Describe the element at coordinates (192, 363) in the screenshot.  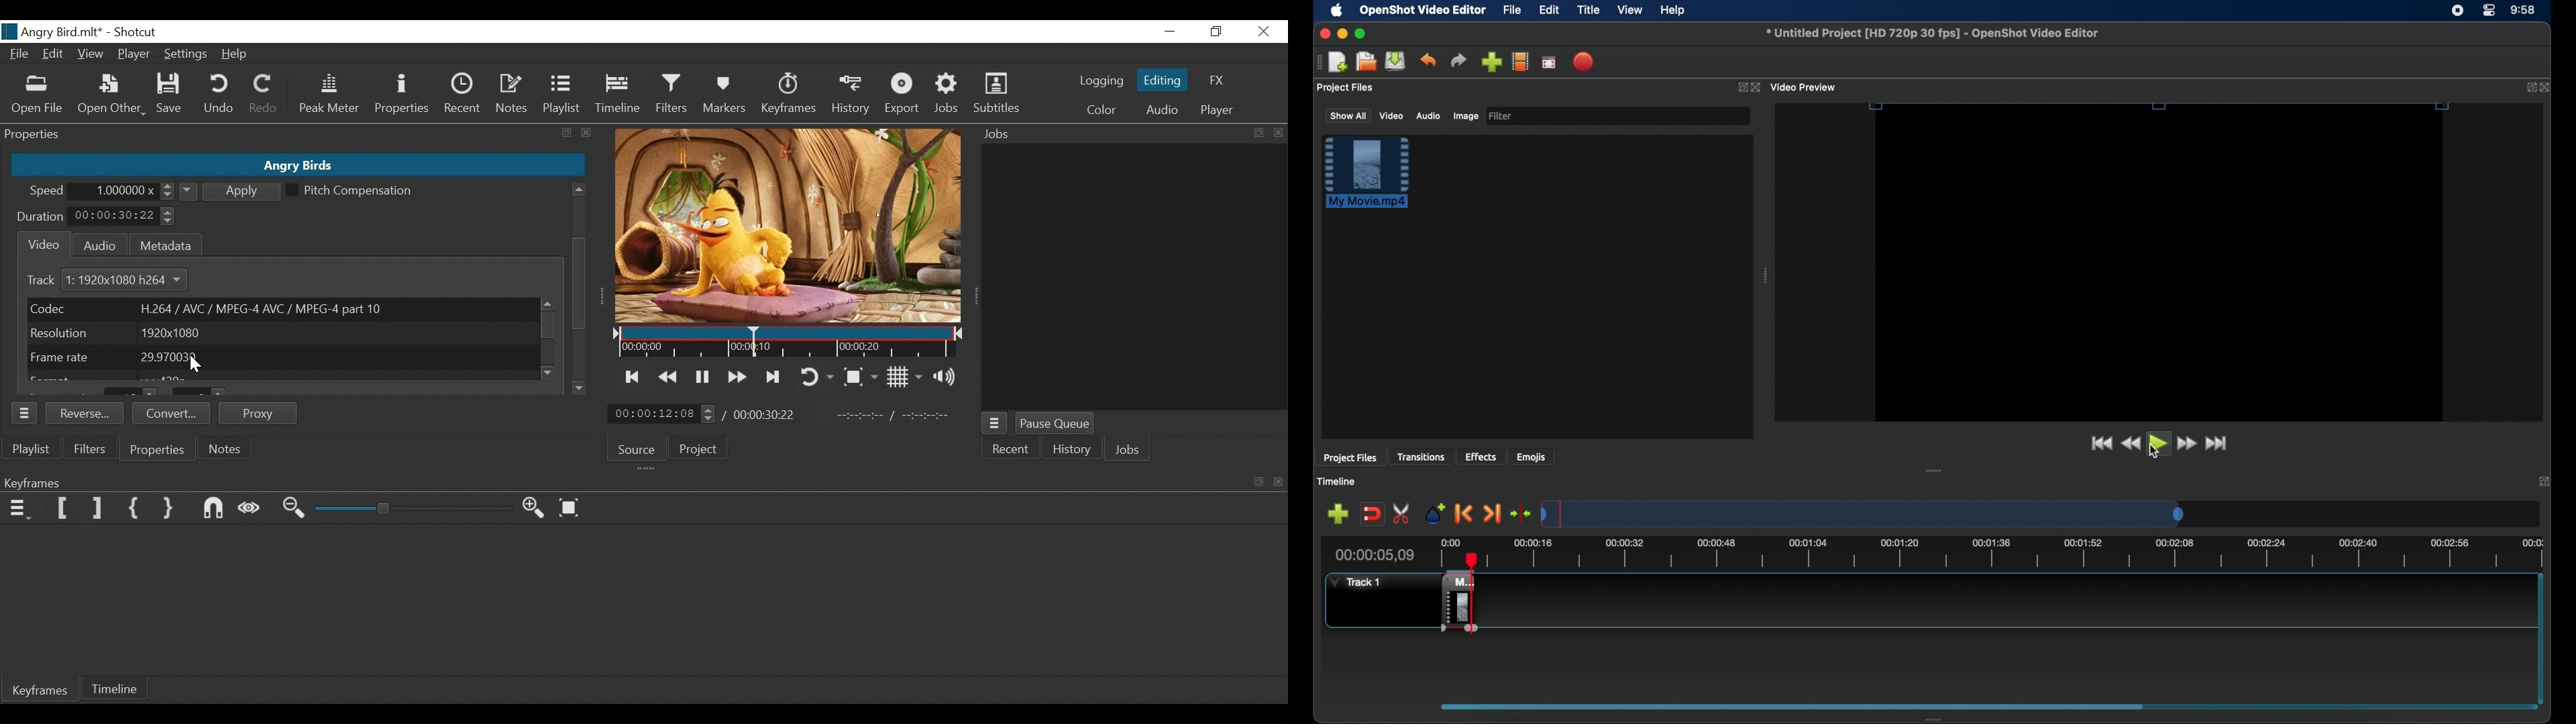
I see `Cursor` at that location.